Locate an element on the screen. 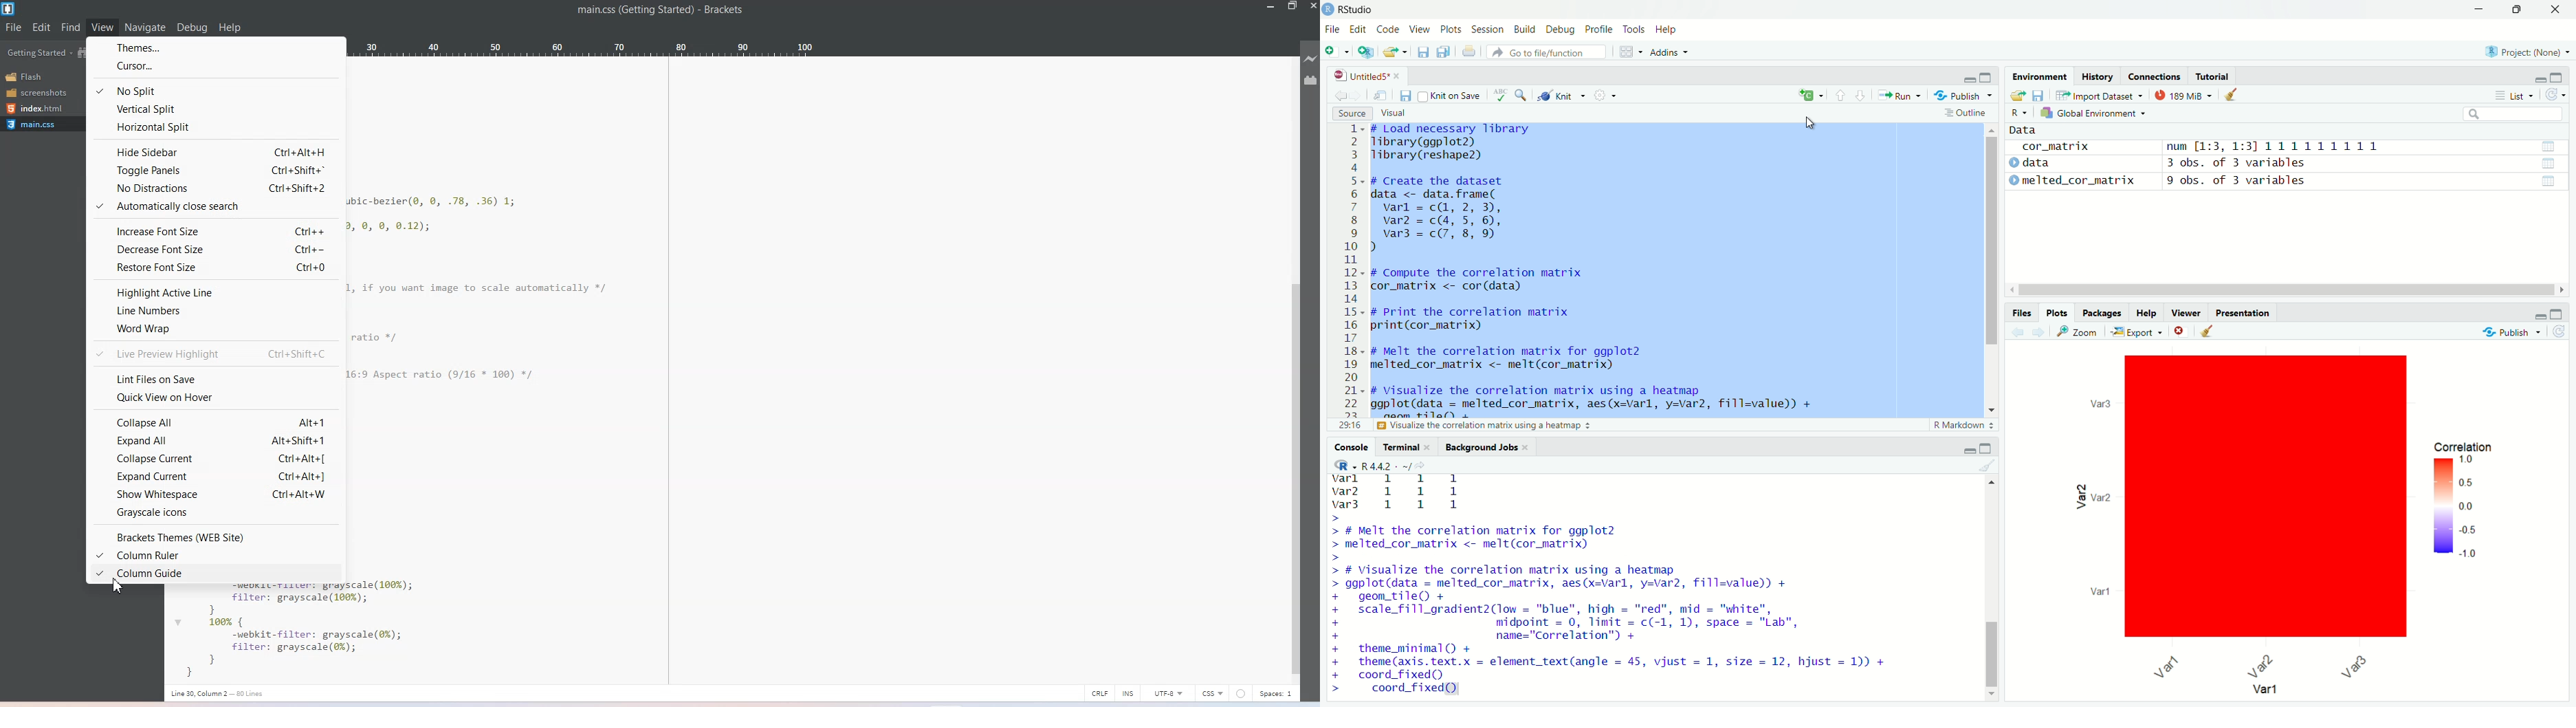  terminal is located at coordinates (1408, 447).